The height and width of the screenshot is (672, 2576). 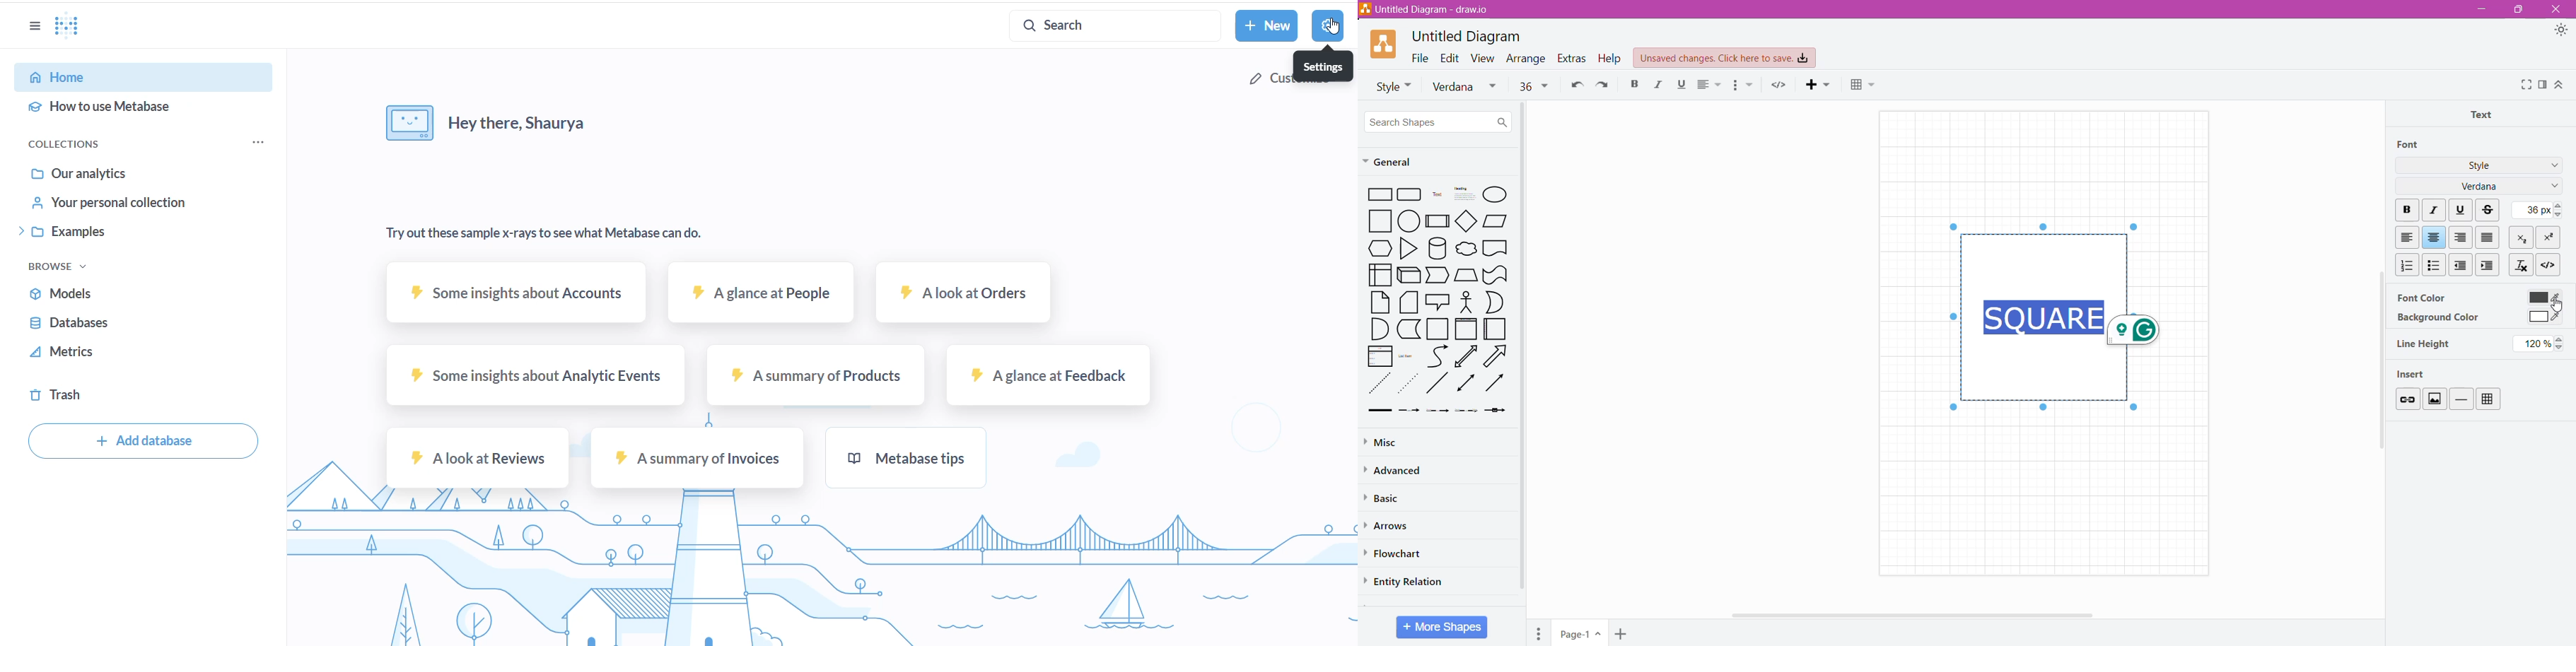 What do you see at coordinates (1868, 86) in the screenshot?
I see `Table` at bounding box center [1868, 86].